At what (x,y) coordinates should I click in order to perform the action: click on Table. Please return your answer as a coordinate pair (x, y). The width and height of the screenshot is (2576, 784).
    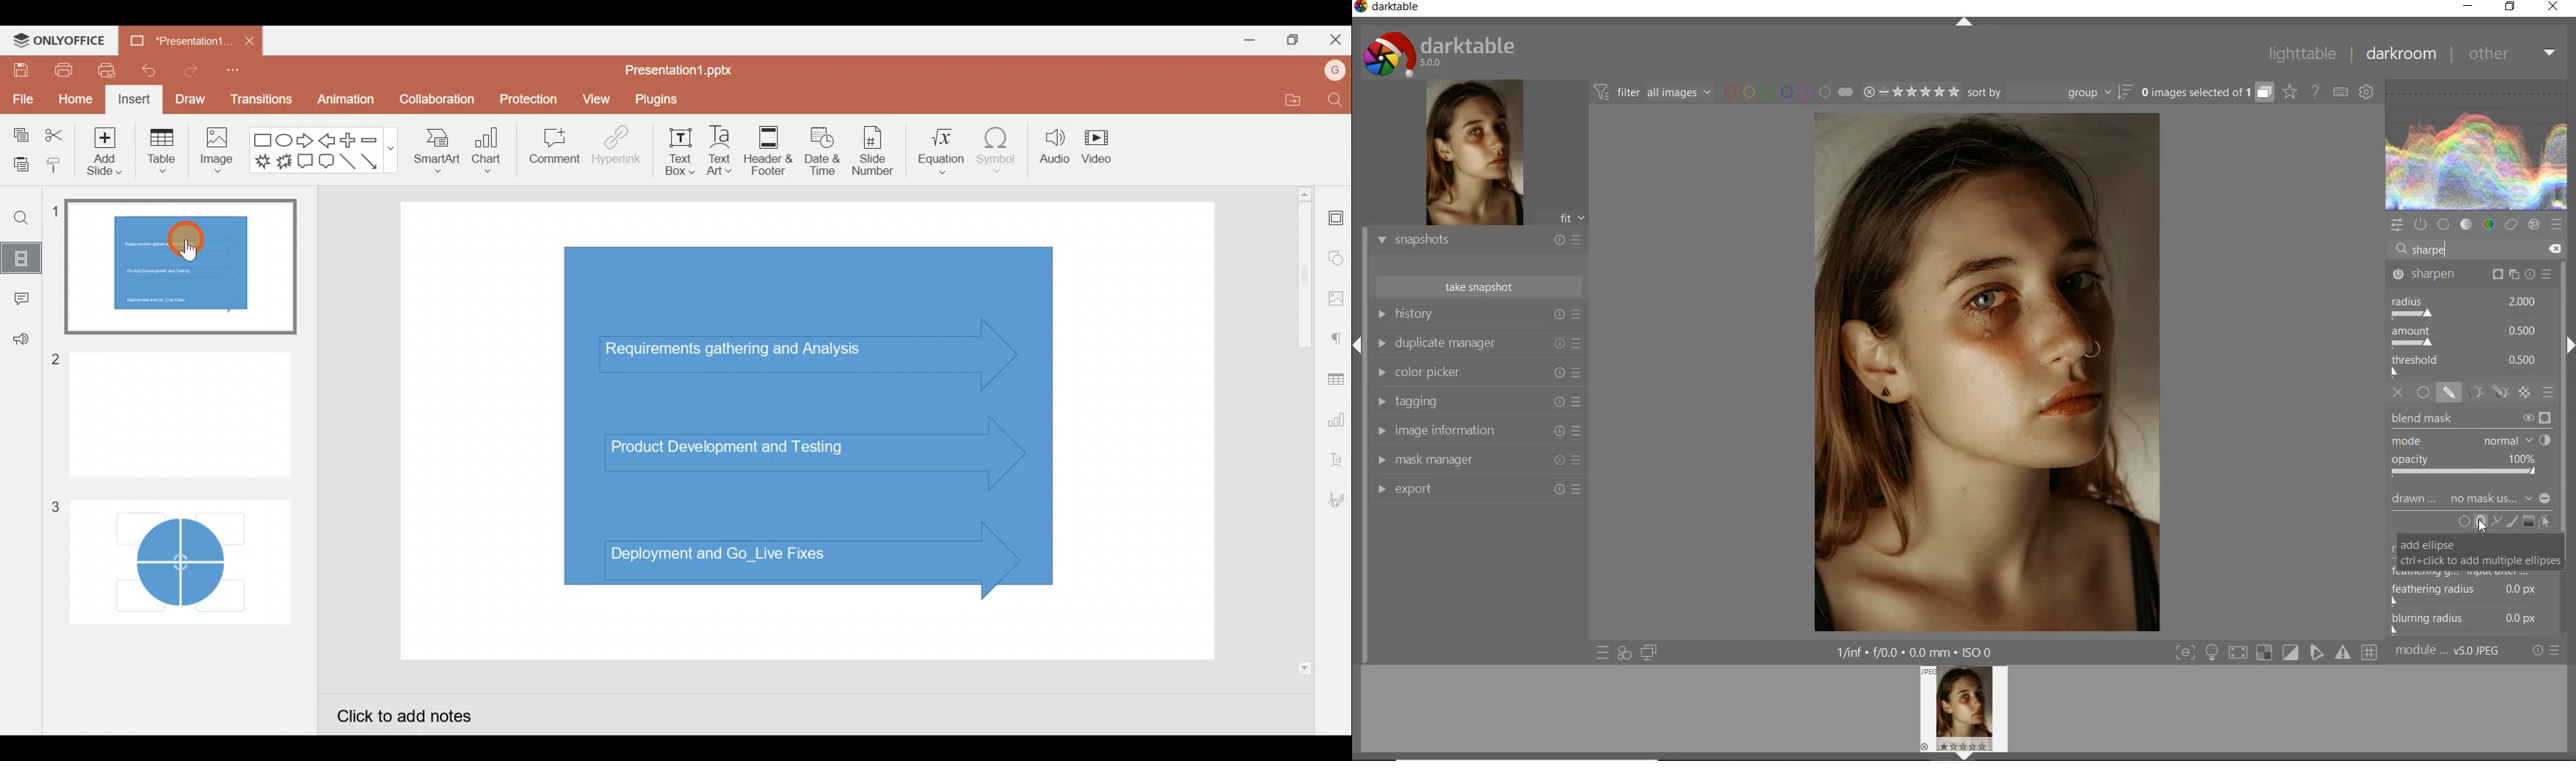
    Looking at the image, I should click on (161, 154).